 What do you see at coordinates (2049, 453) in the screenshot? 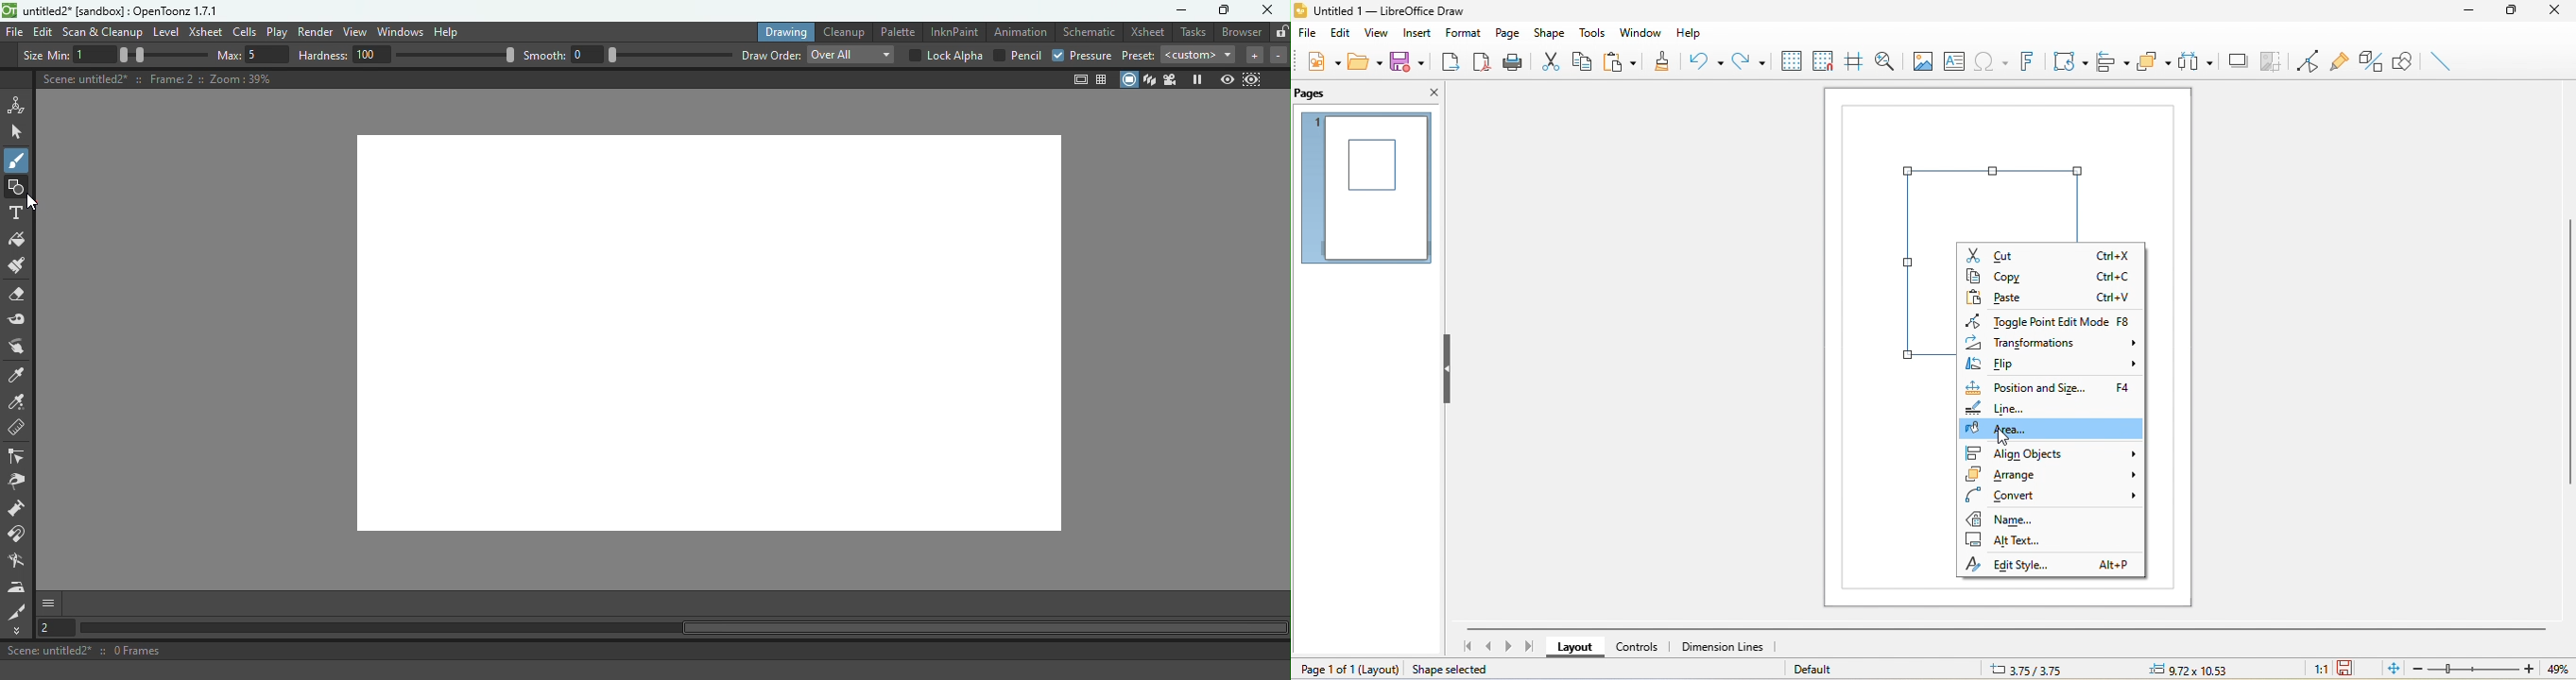
I see `align objects` at bounding box center [2049, 453].